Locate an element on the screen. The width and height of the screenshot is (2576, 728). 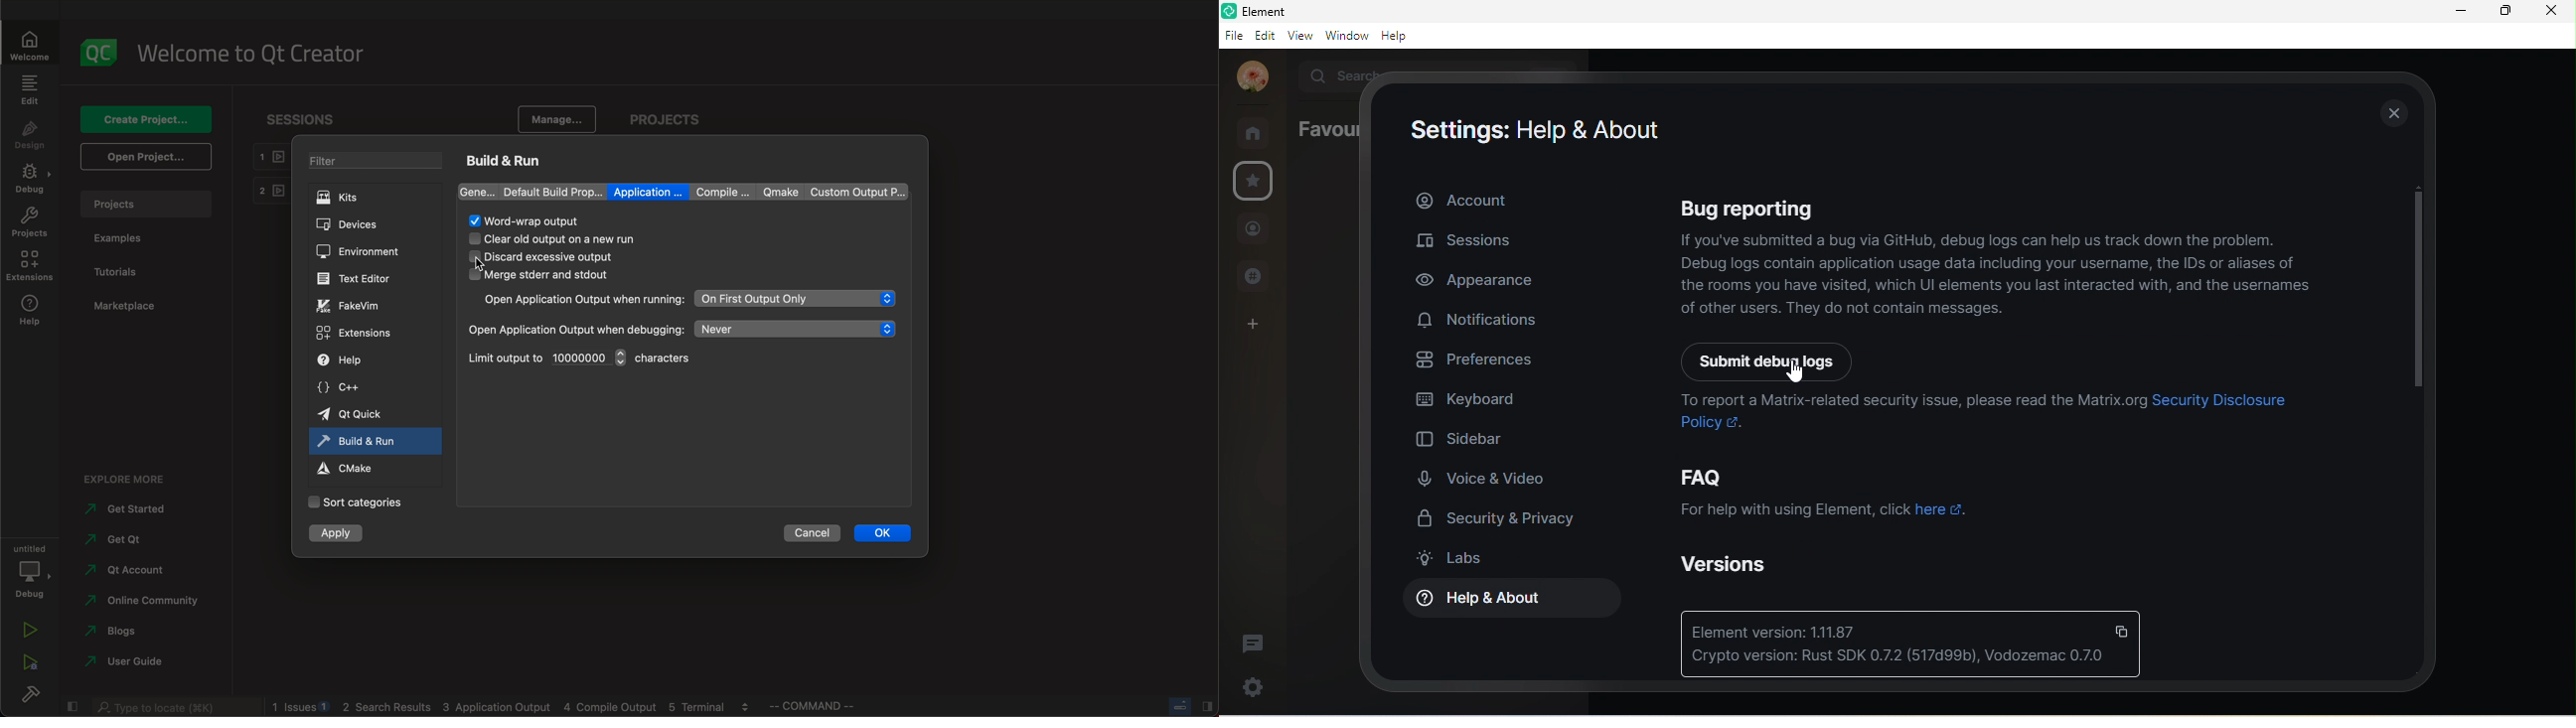
on first output is located at coordinates (796, 298).